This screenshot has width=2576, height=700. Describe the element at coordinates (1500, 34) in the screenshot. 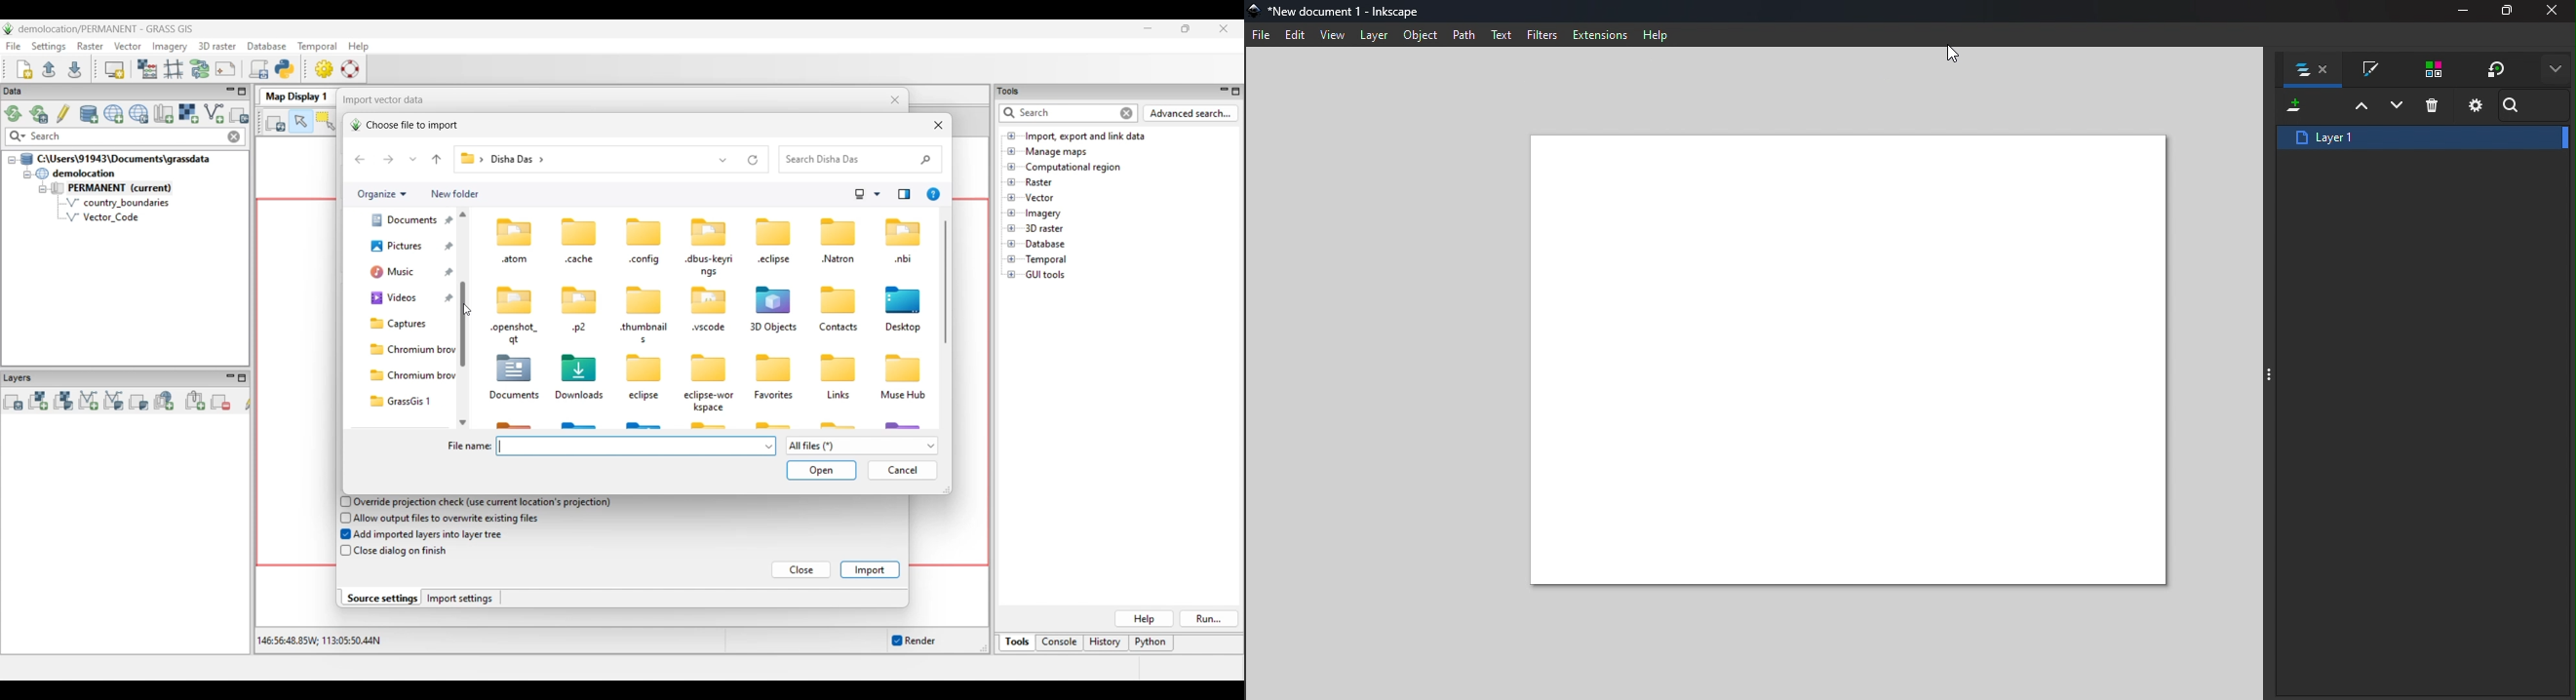

I see `Text` at that location.